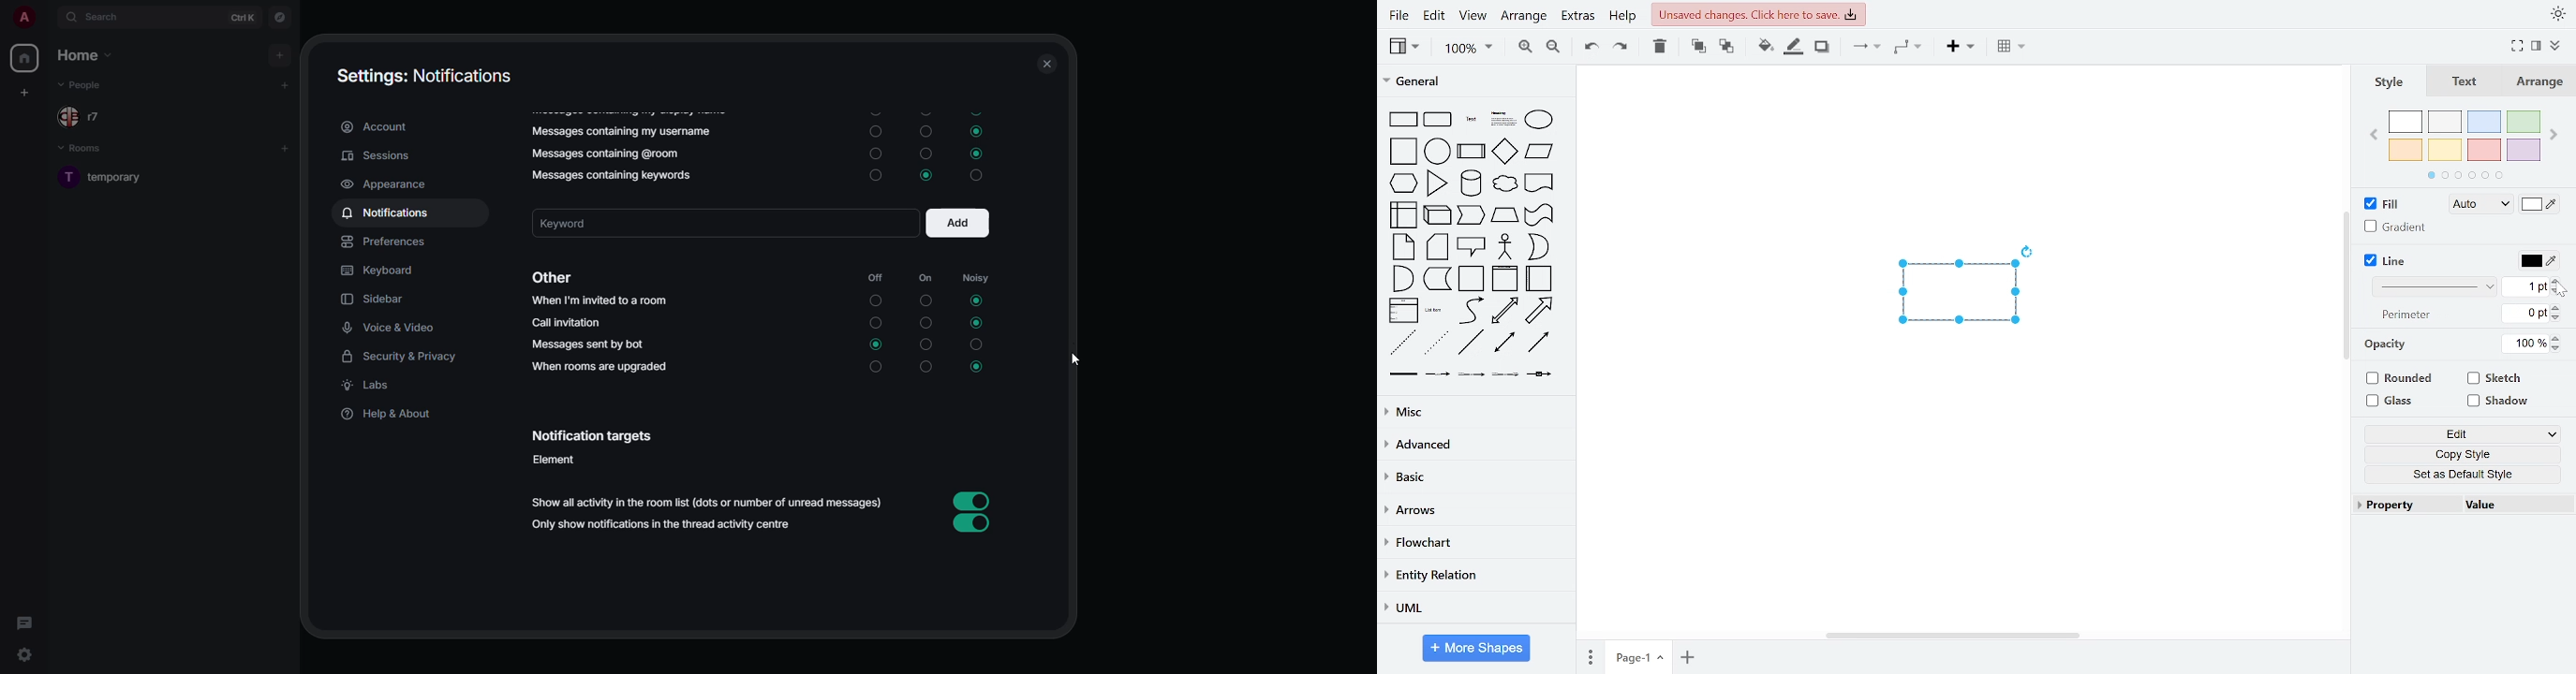 The width and height of the screenshot is (2576, 700). I want to click on table, so click(2012, 48).